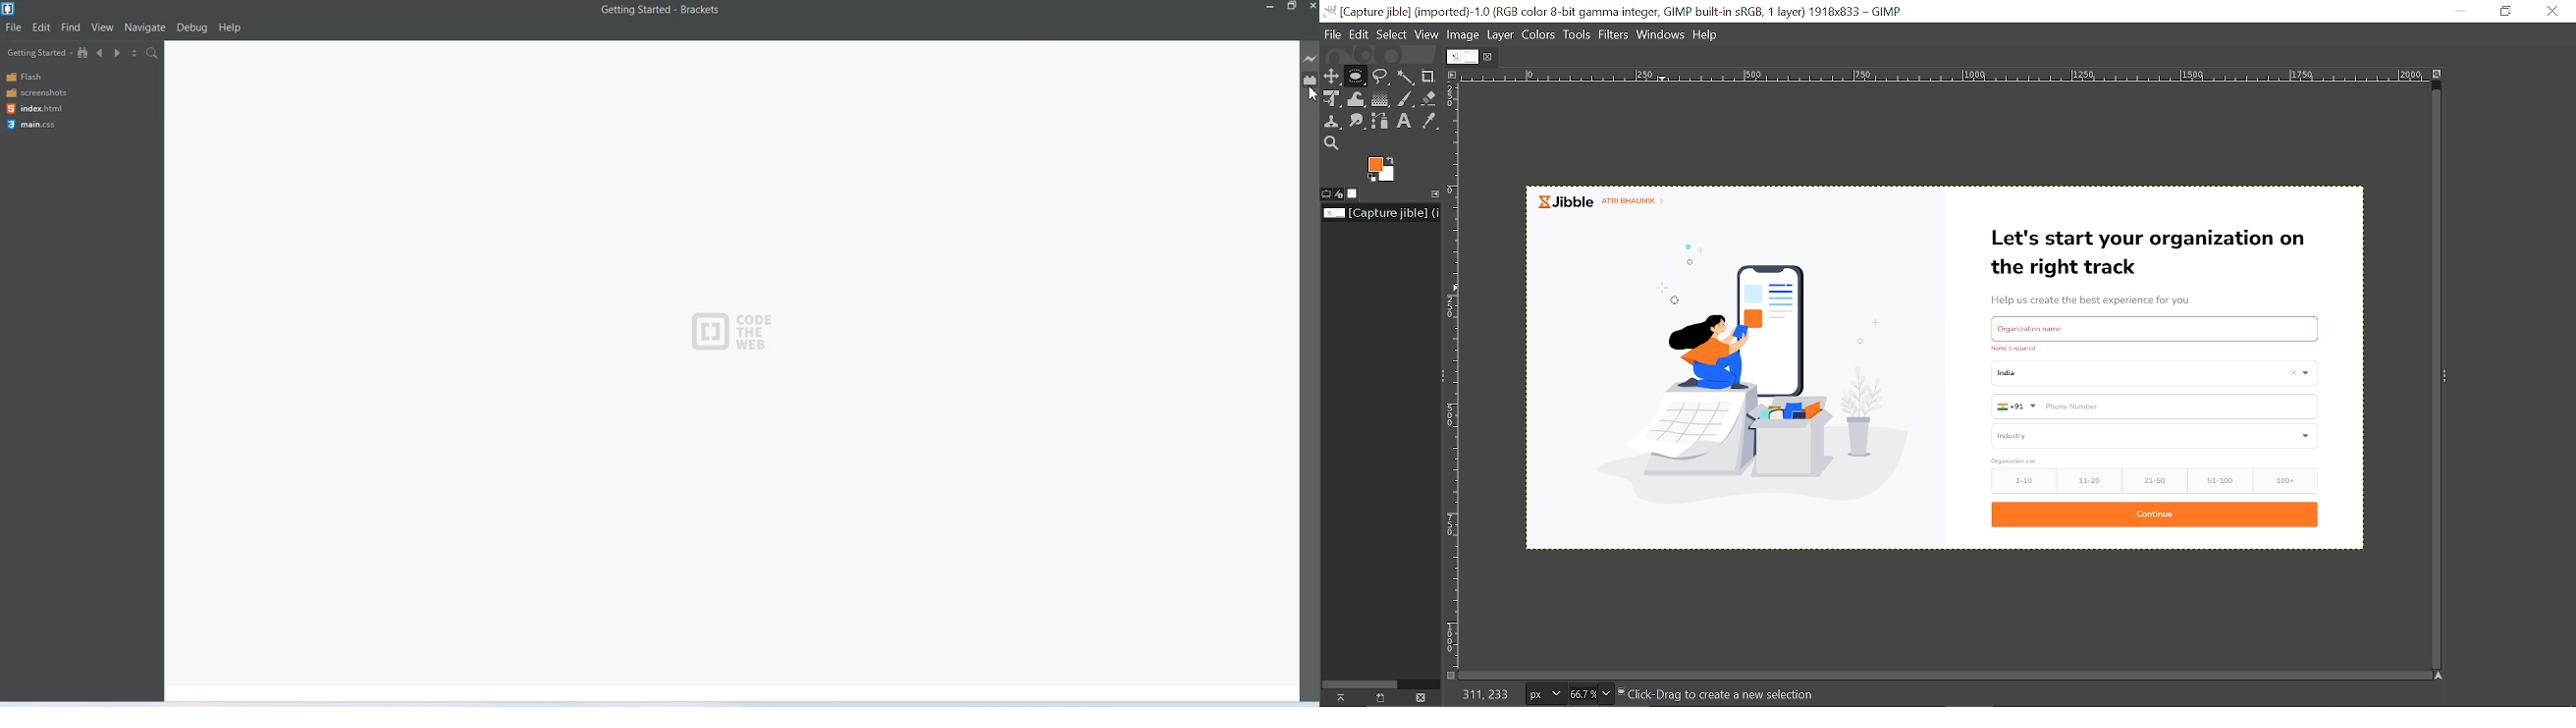 The image size is (2576, 728). What do you see at coordinates (33, 109) in the screenshot?
I see `index.html` at bounding box center [33, 109].